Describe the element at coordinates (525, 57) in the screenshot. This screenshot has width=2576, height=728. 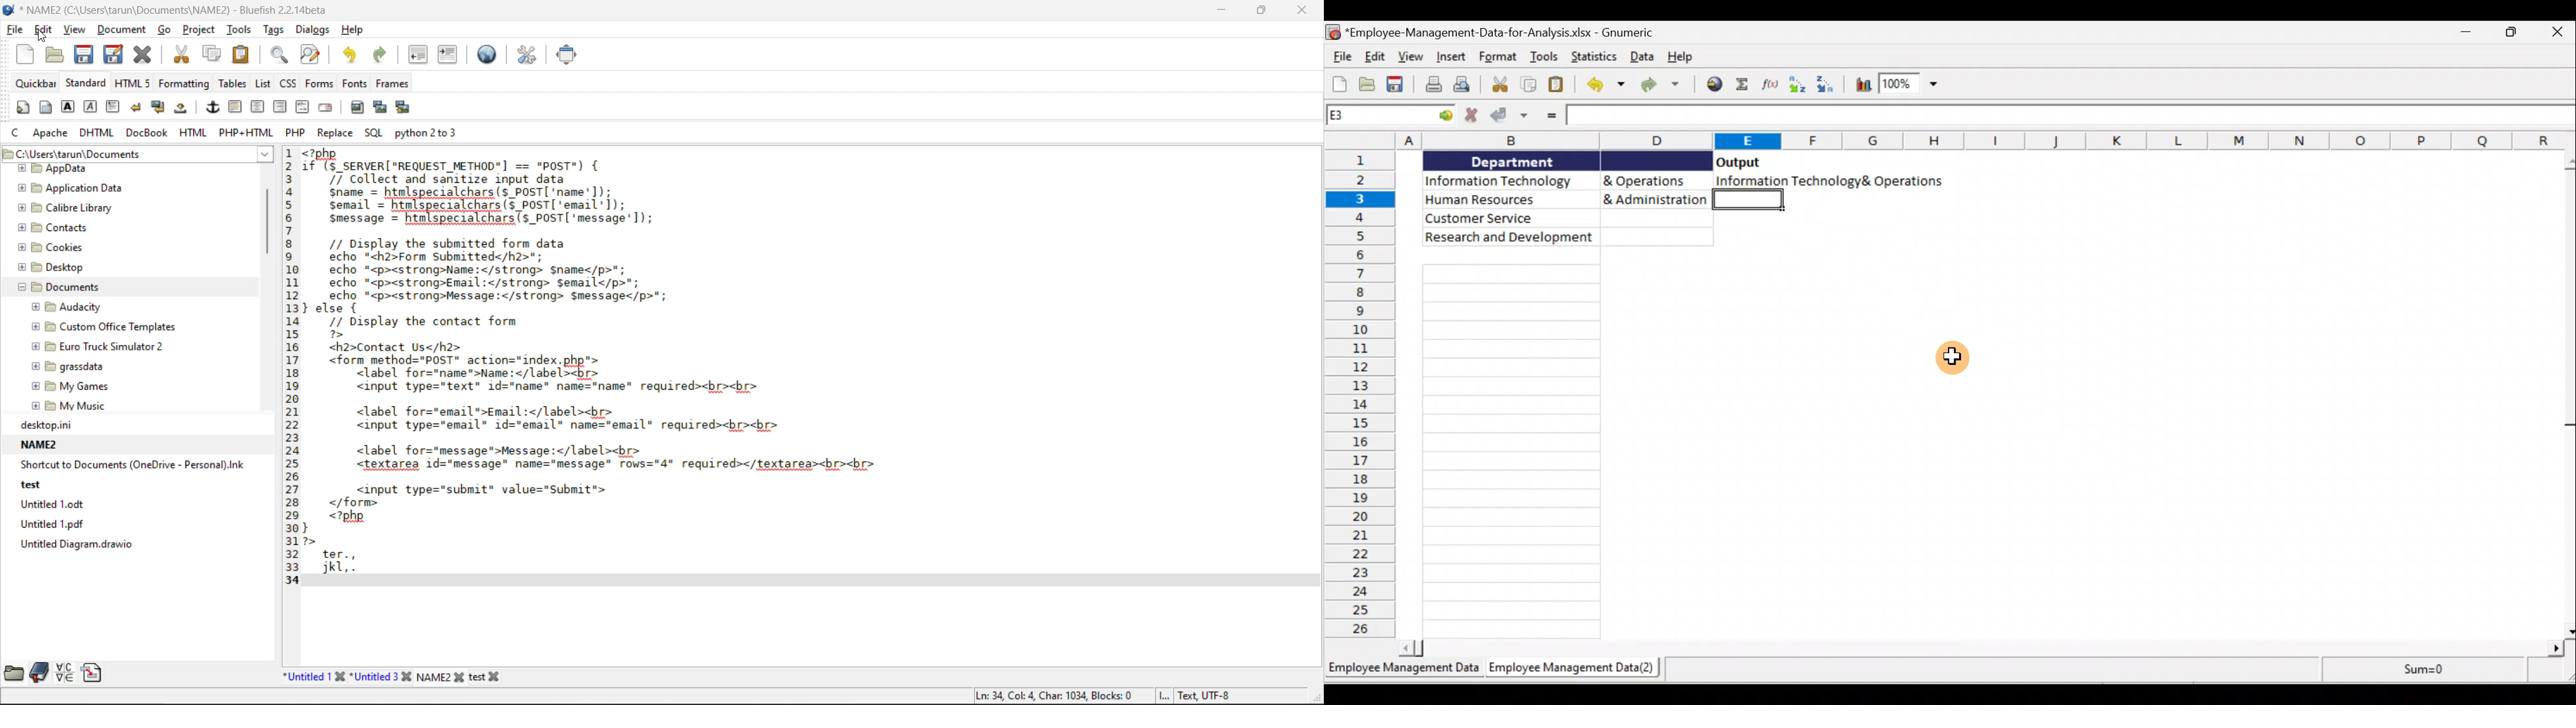
I see `edit preferences` at that location.